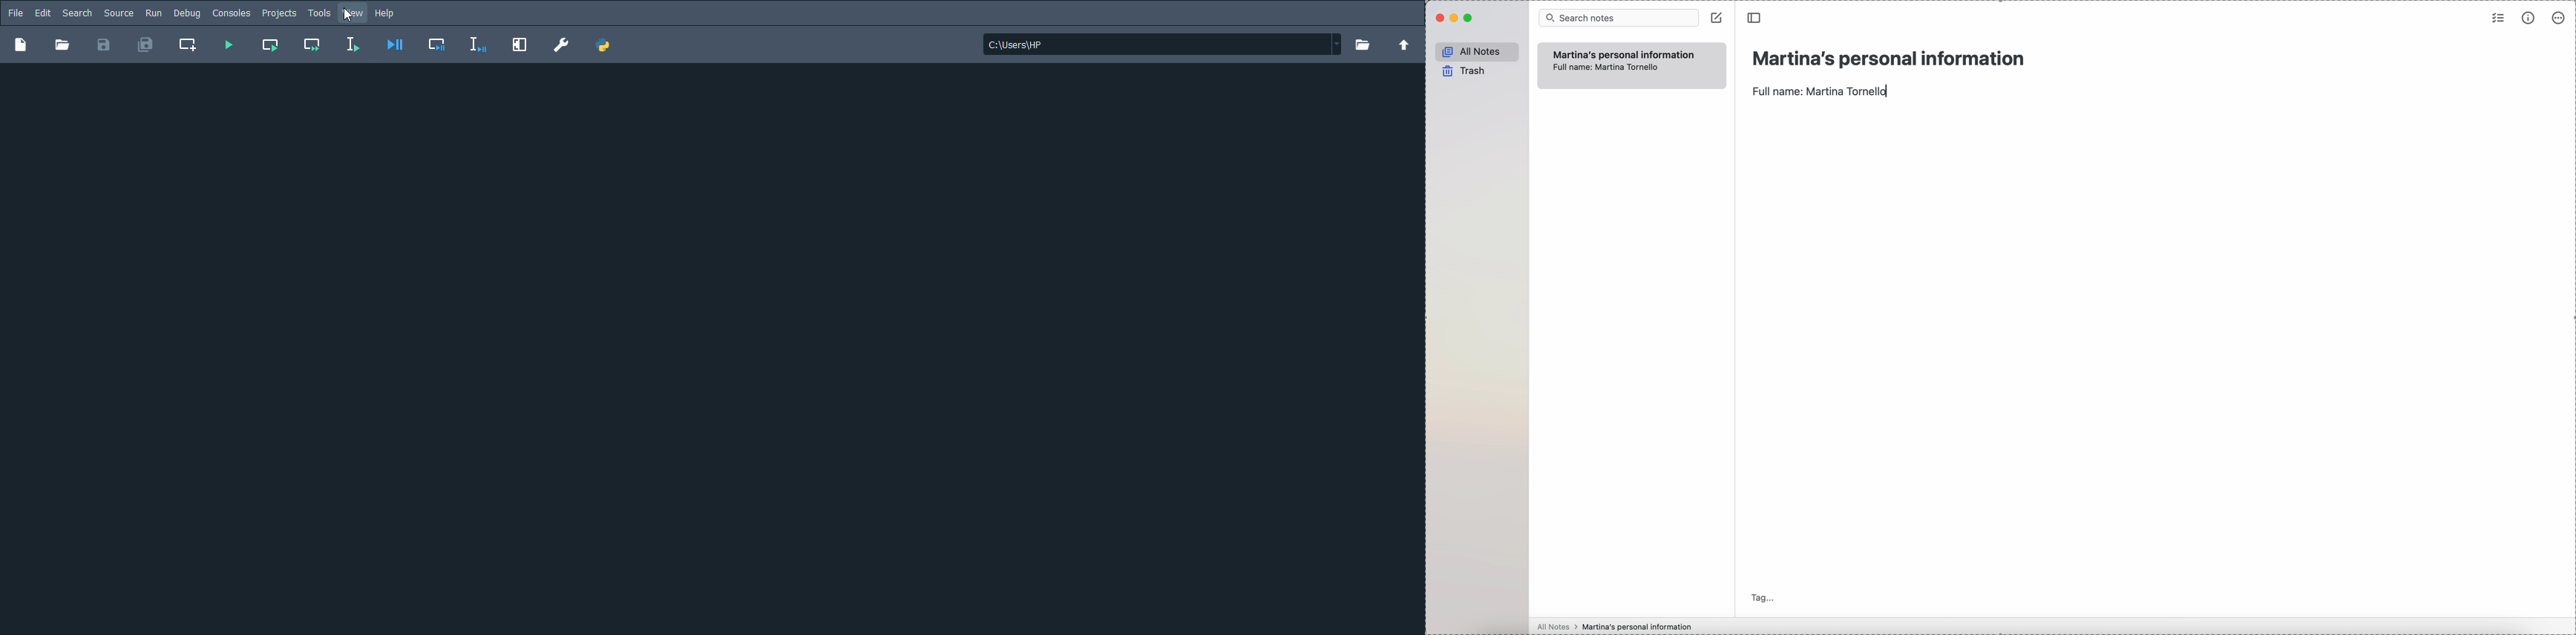 Image resolution: width=2576 pixels, height=644 pixels. Describe the element at coordinates (478, 45) in the screenshot. I see `Debug selection or current line` at that location.